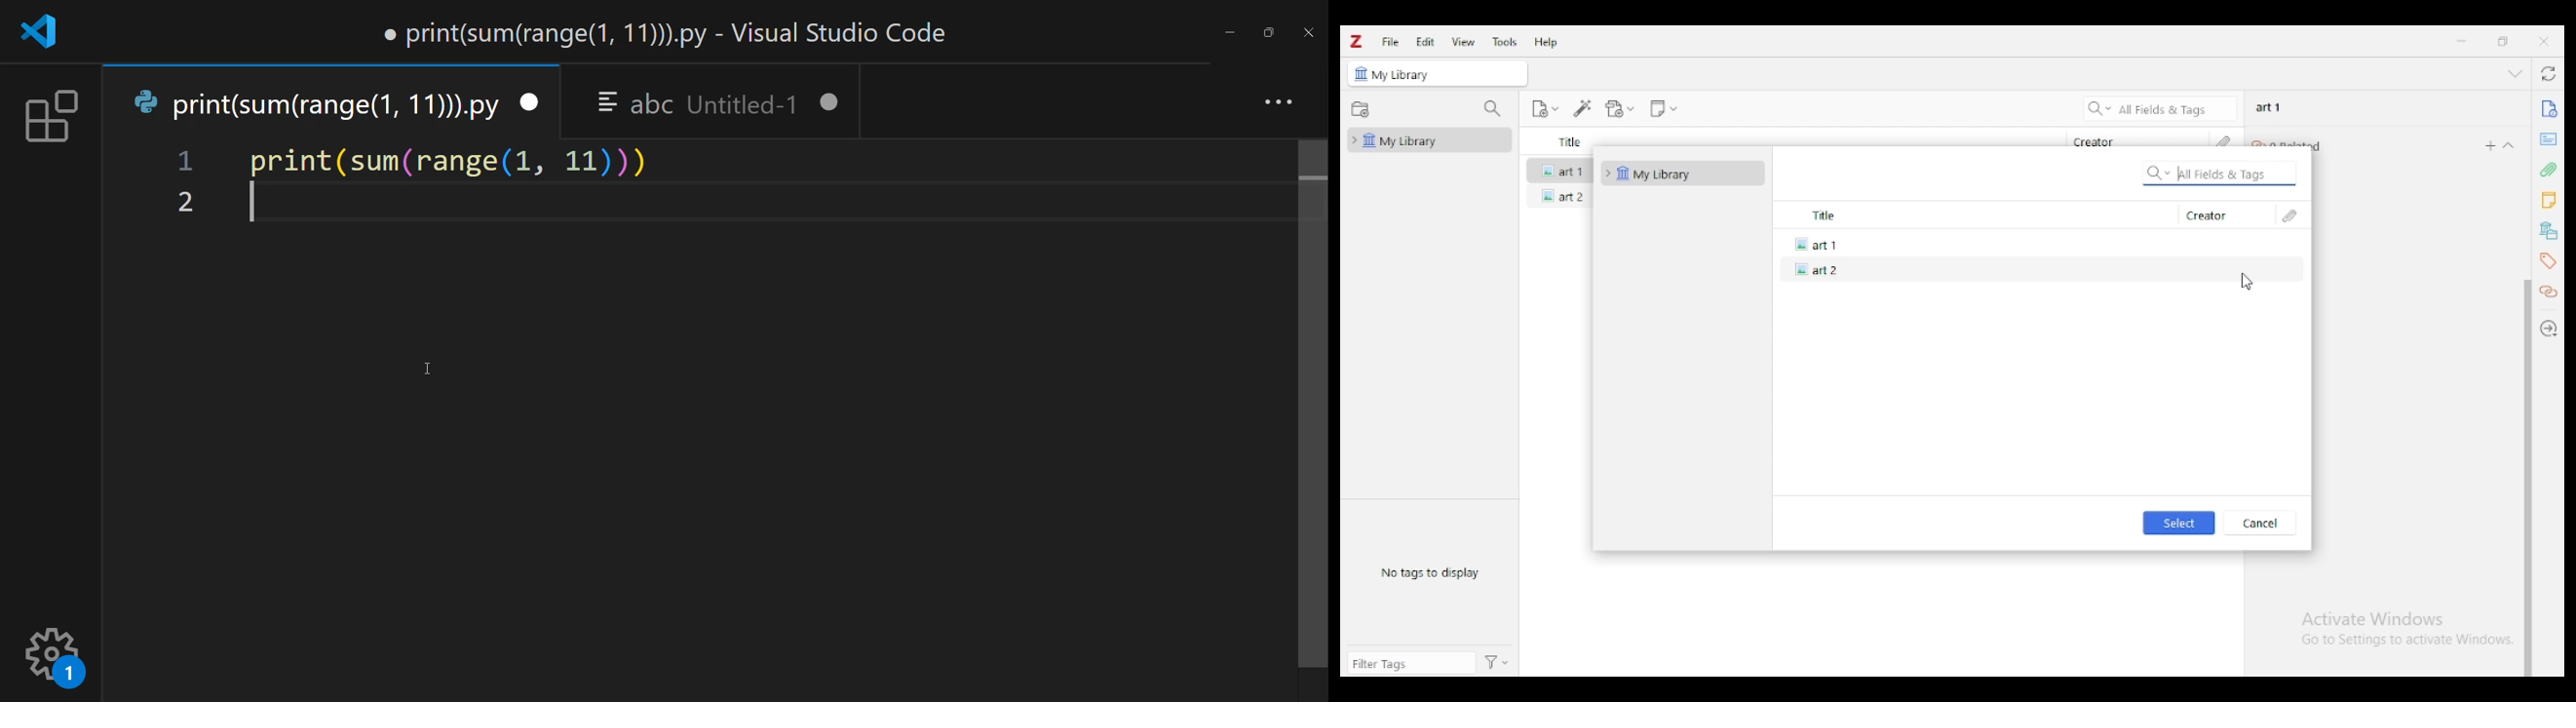  I want to click on search all fields & tags, so click(2161, 108).